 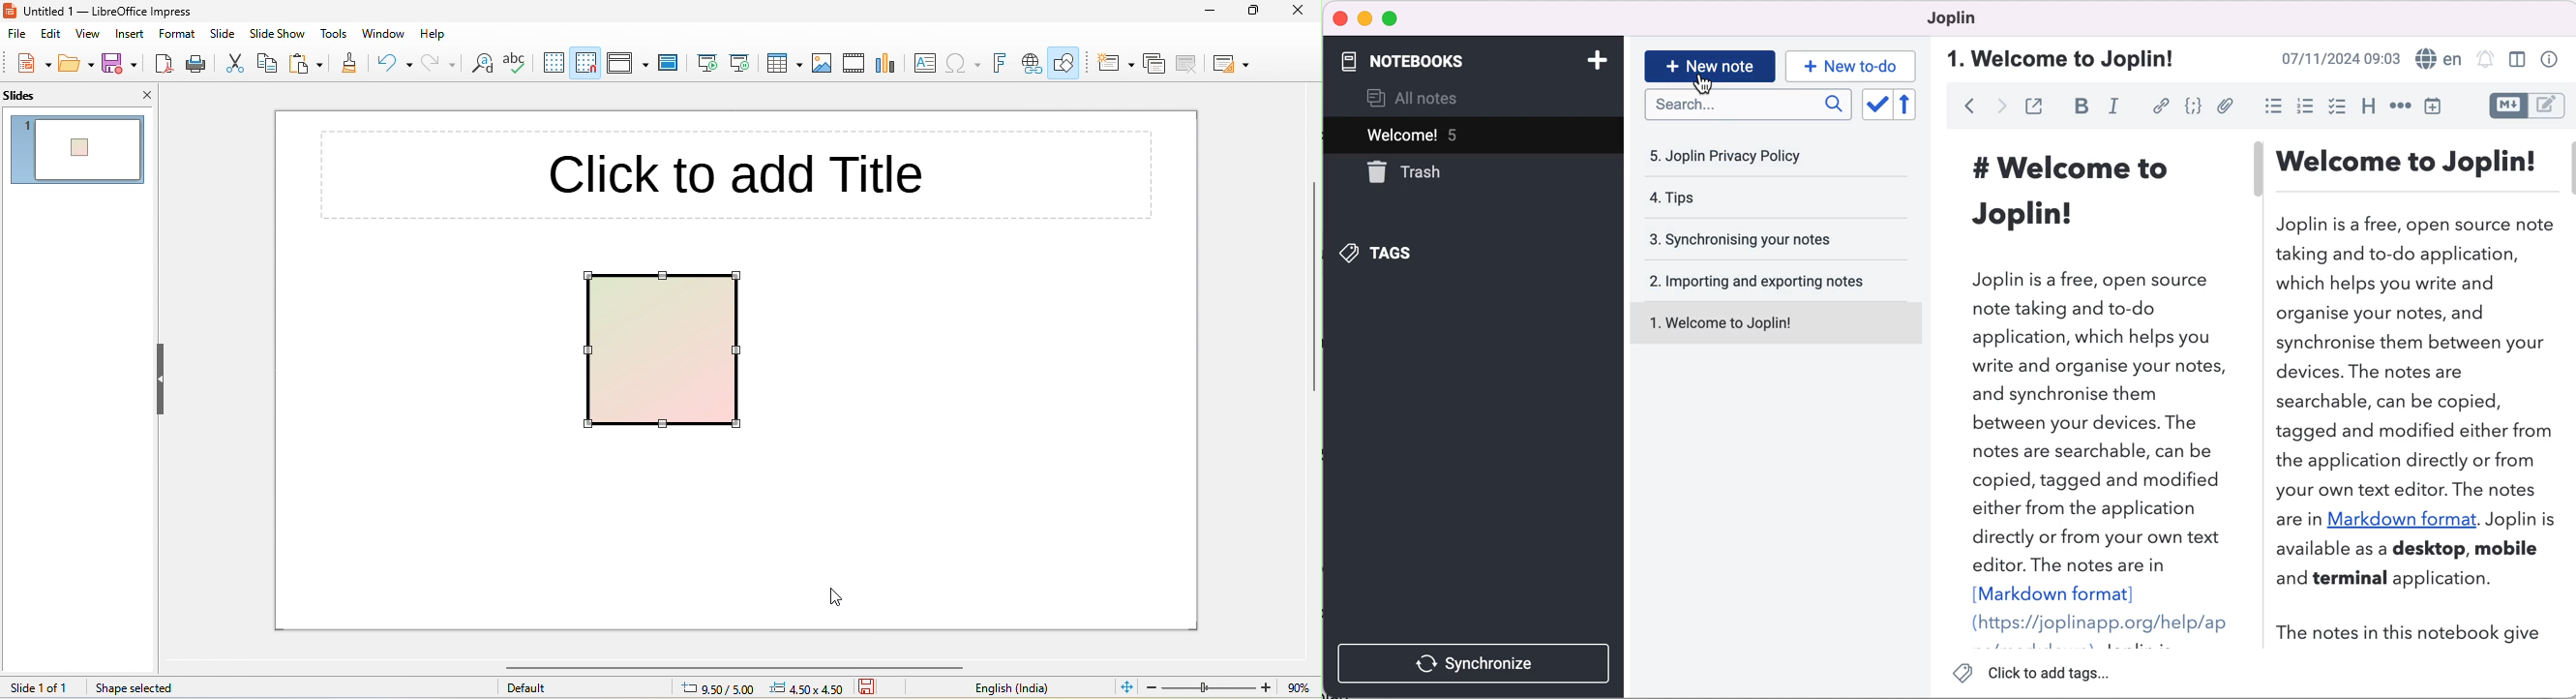 I want to click on click to add tags, so click(x=2033, y=676).